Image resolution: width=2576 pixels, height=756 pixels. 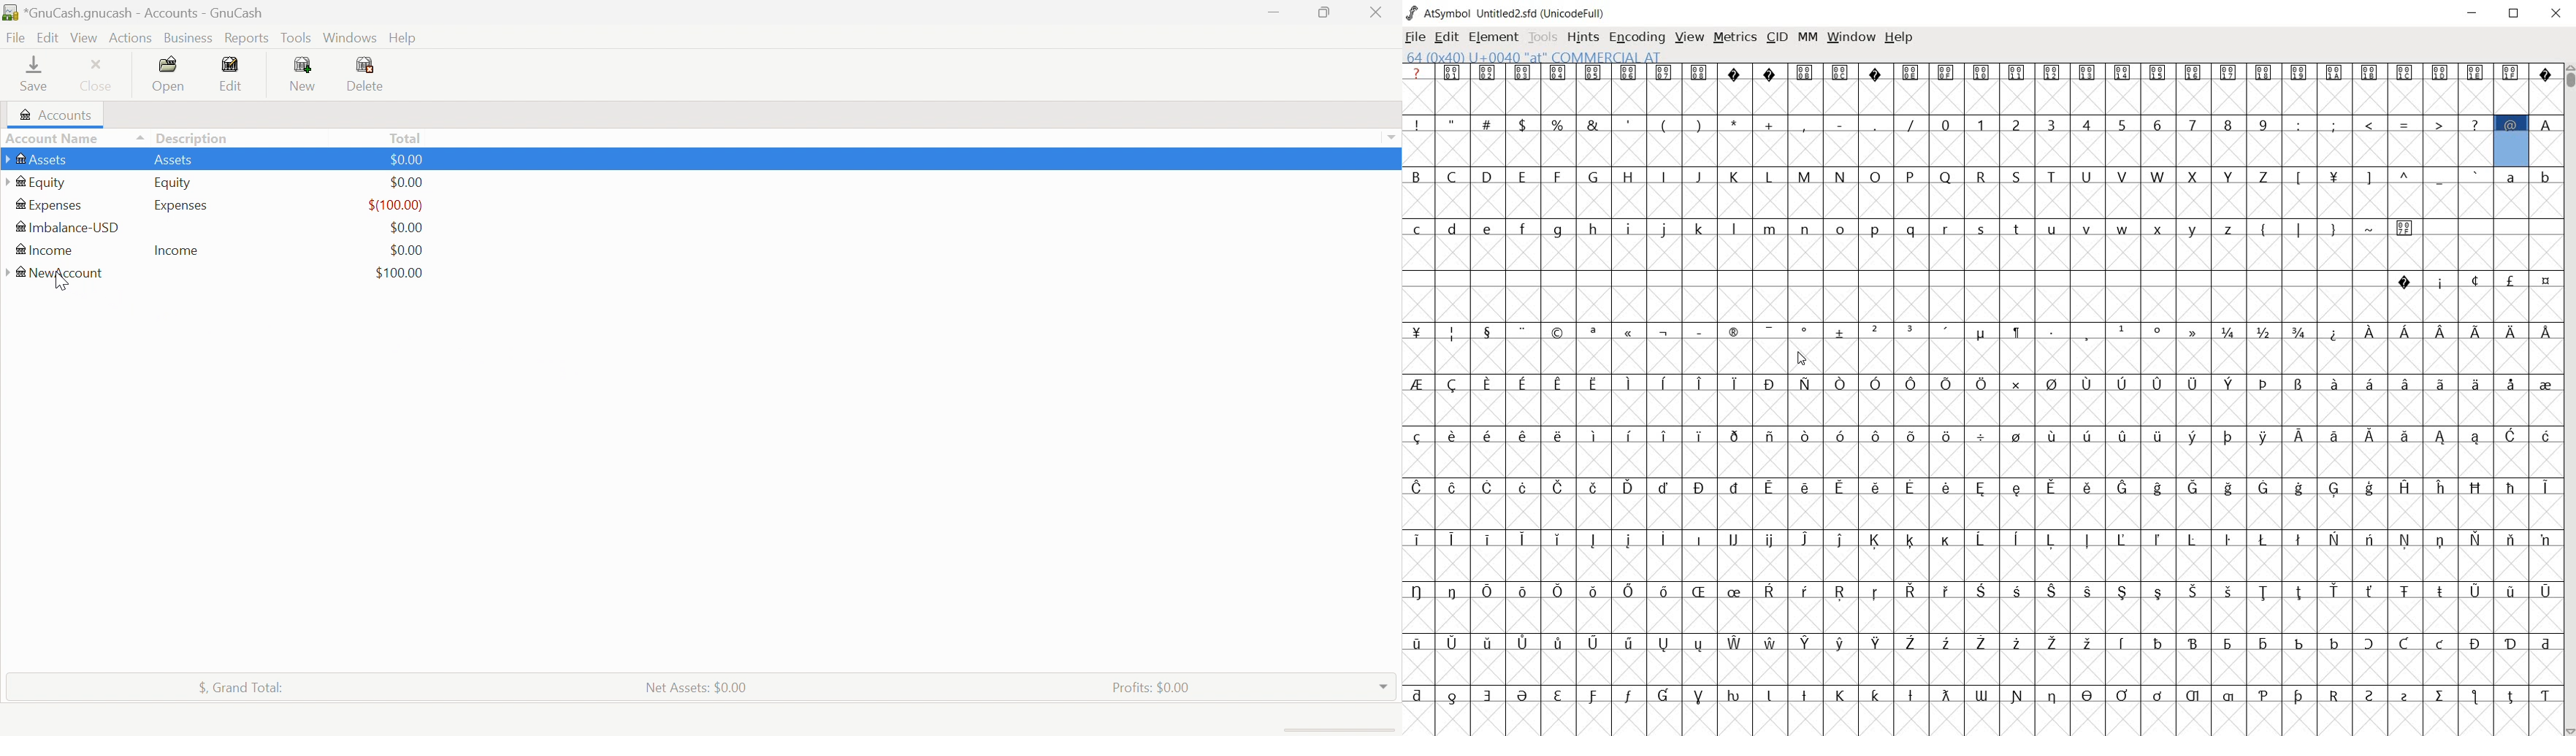 What do you see at coordinates (1575, 72) in the screenshot?
I see `unicode code points` at bounding box center [1575, 72].